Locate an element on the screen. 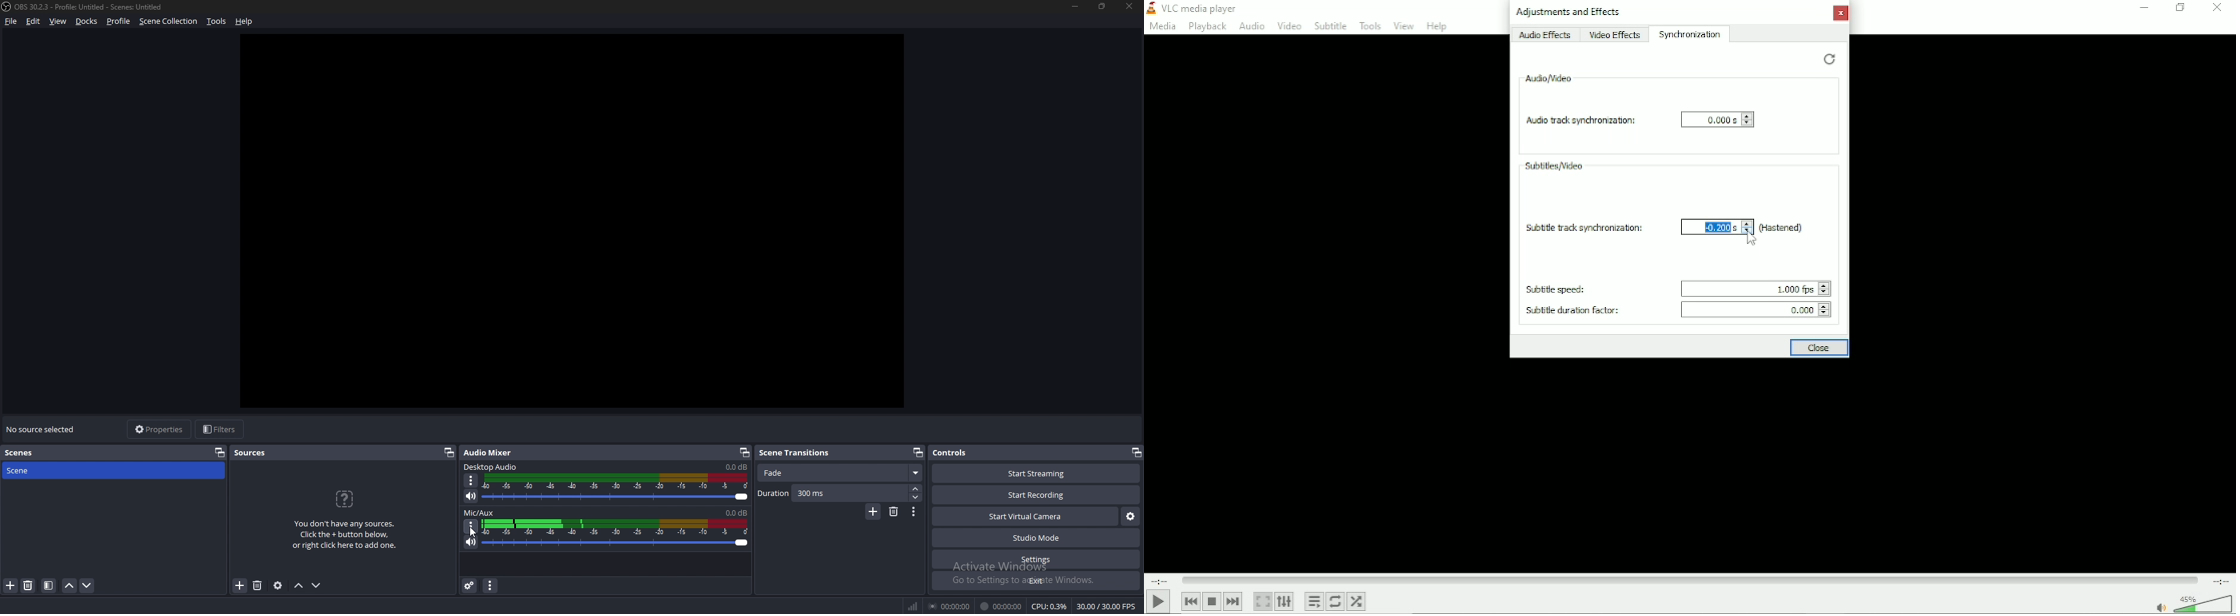 This screenshot has height=616, width=2240. filter is located at coordinates (49, 585).